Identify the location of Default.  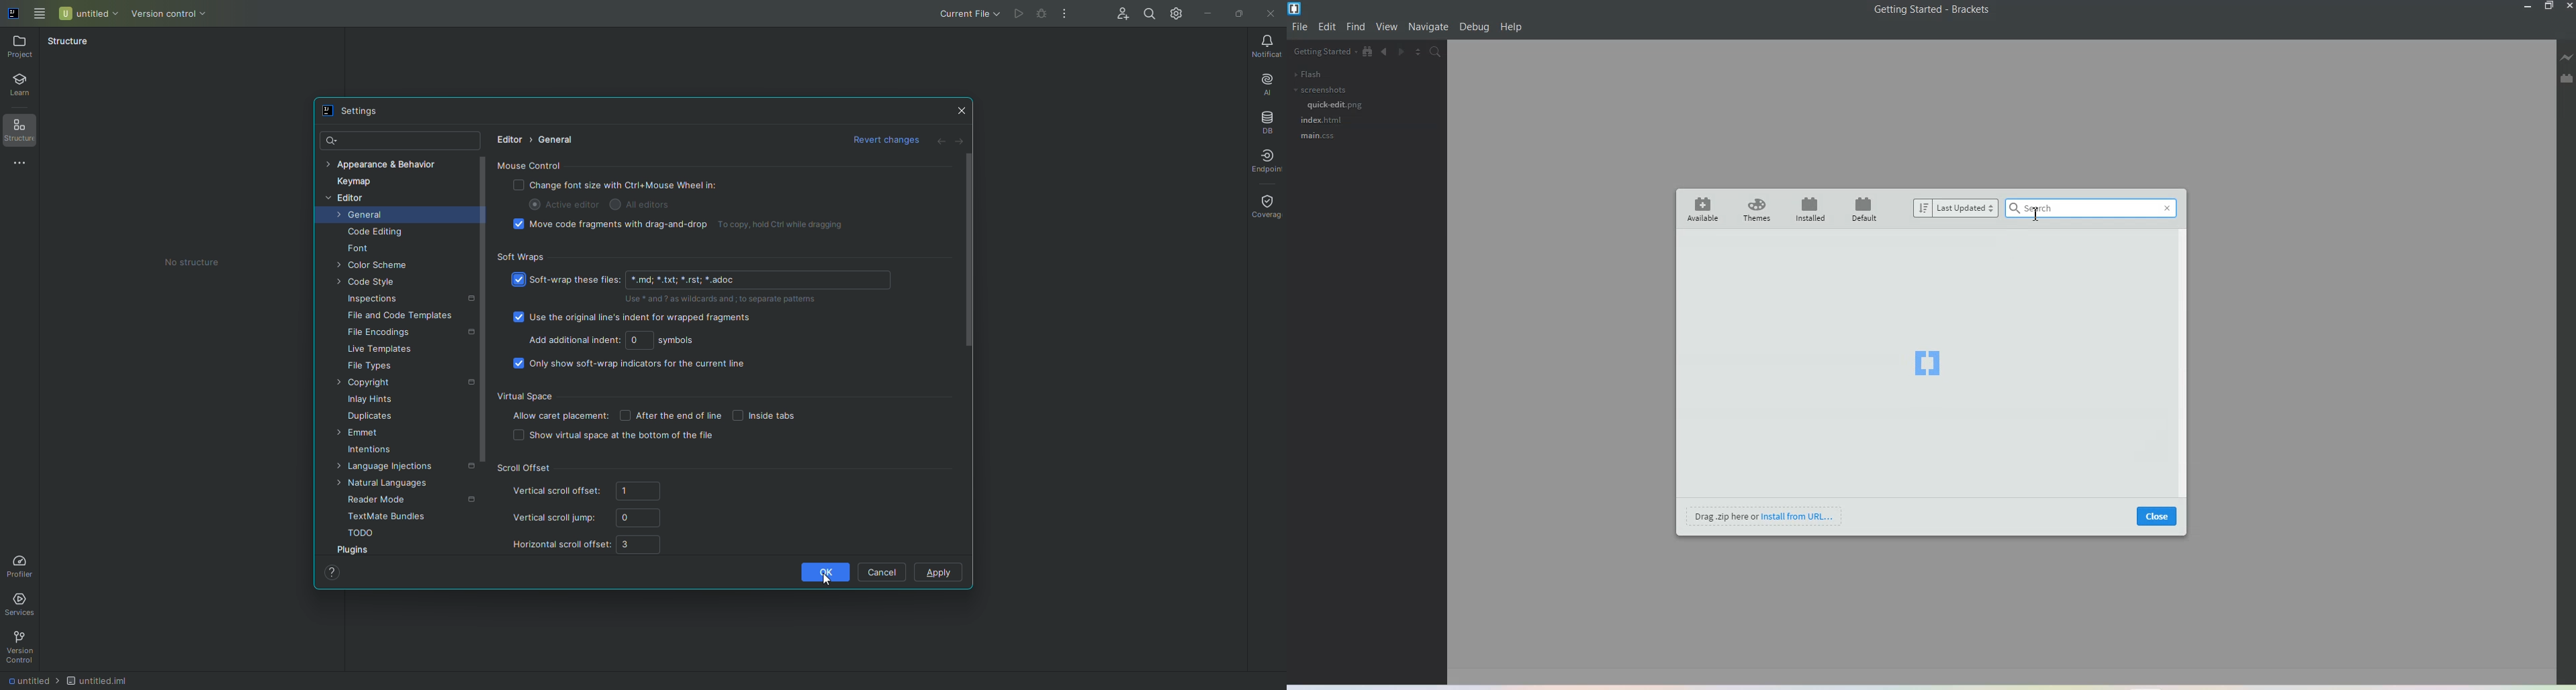
(1866, 208).